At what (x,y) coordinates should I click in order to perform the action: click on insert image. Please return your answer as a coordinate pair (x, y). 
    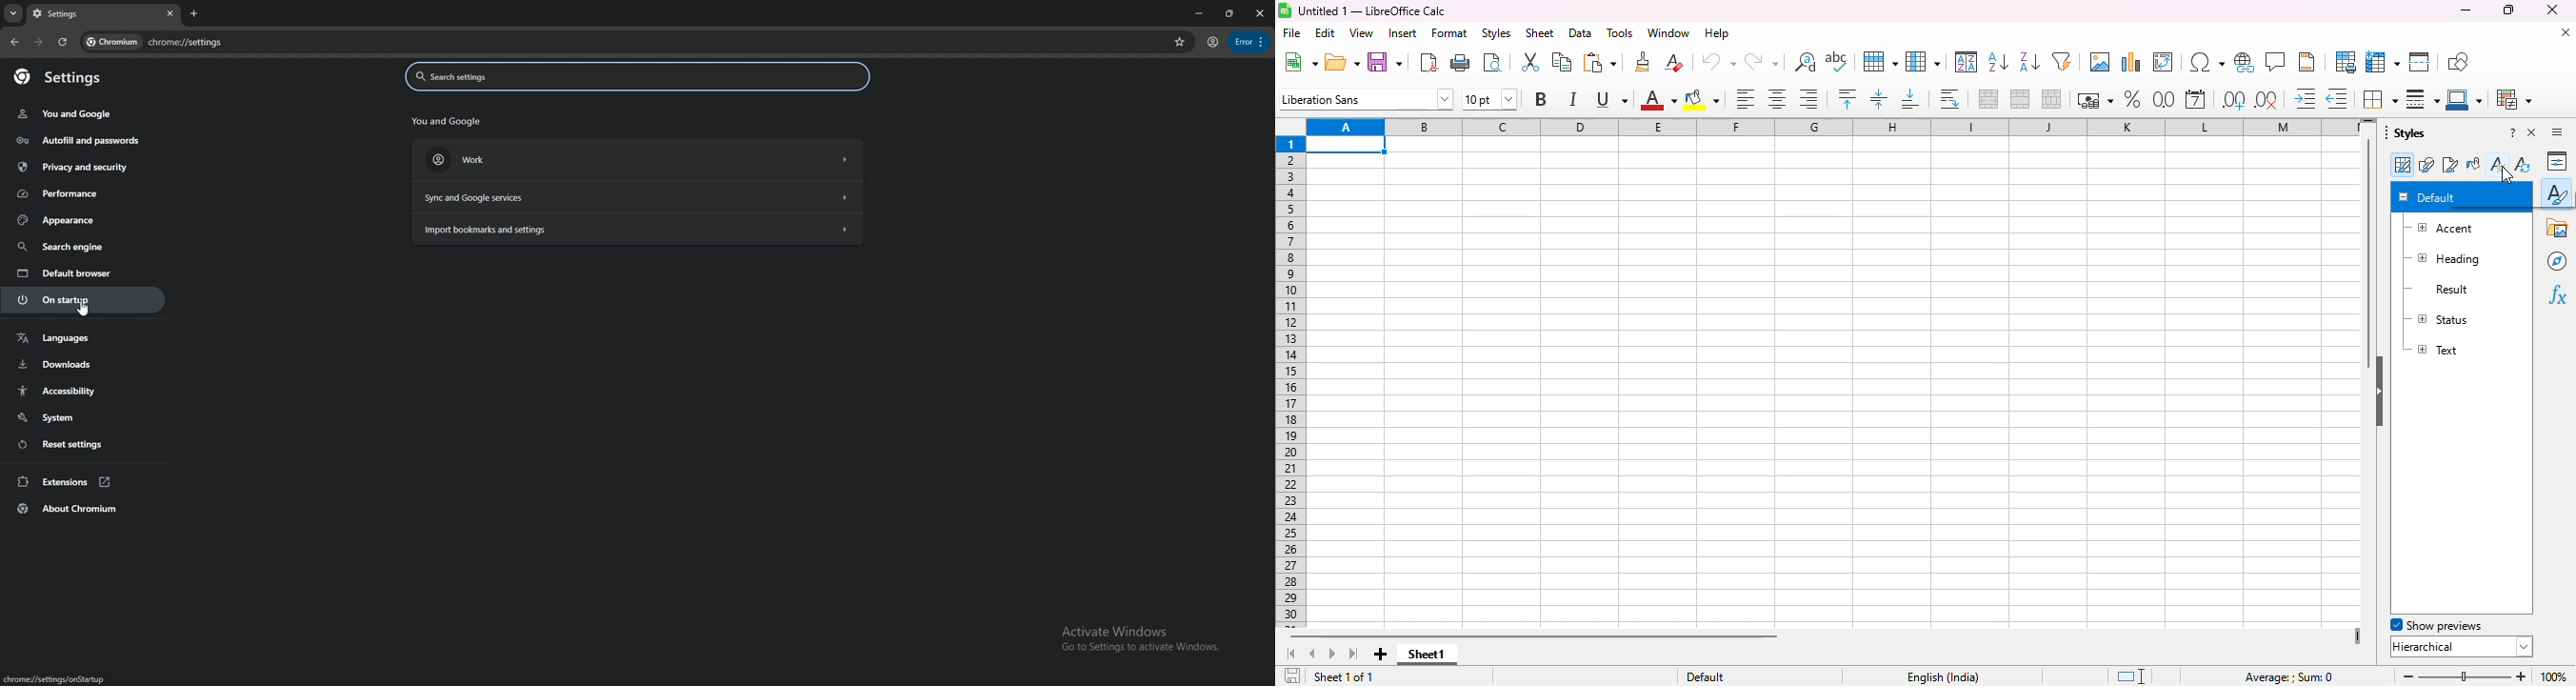
    Looking at the image, I should click on (2101, 62).